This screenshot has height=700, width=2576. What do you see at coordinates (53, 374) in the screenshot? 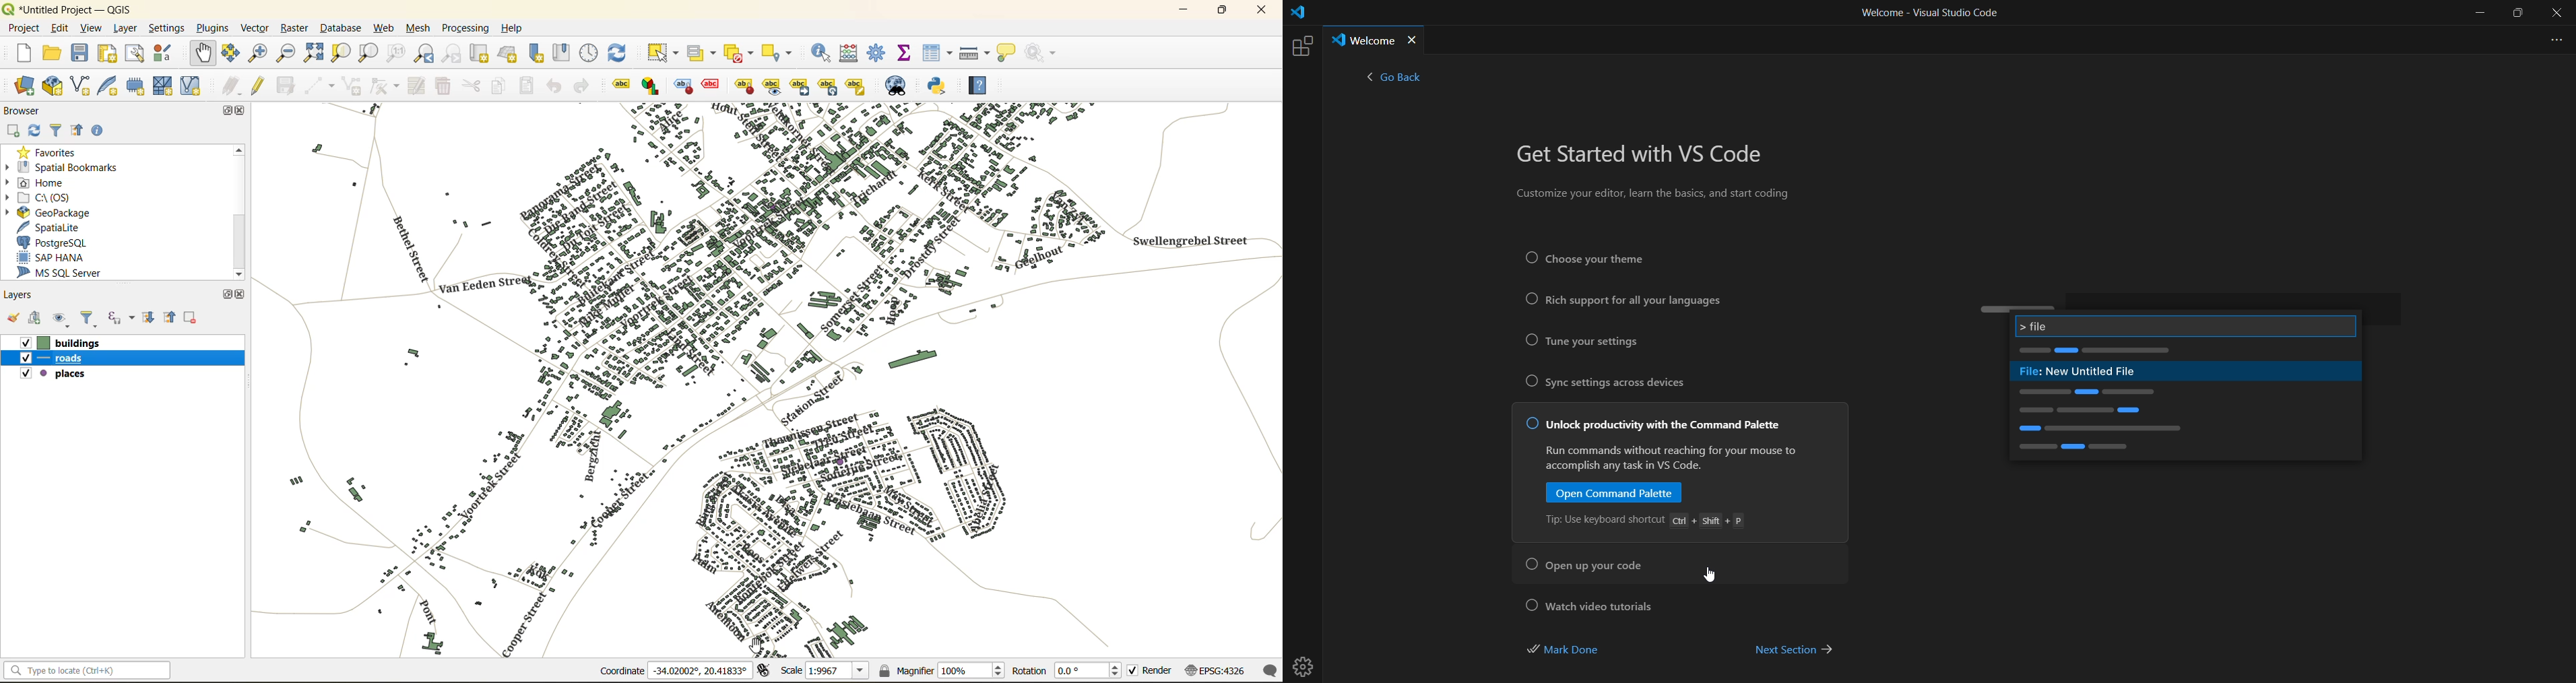
I see `places layer` at bounding box center [53, 374].